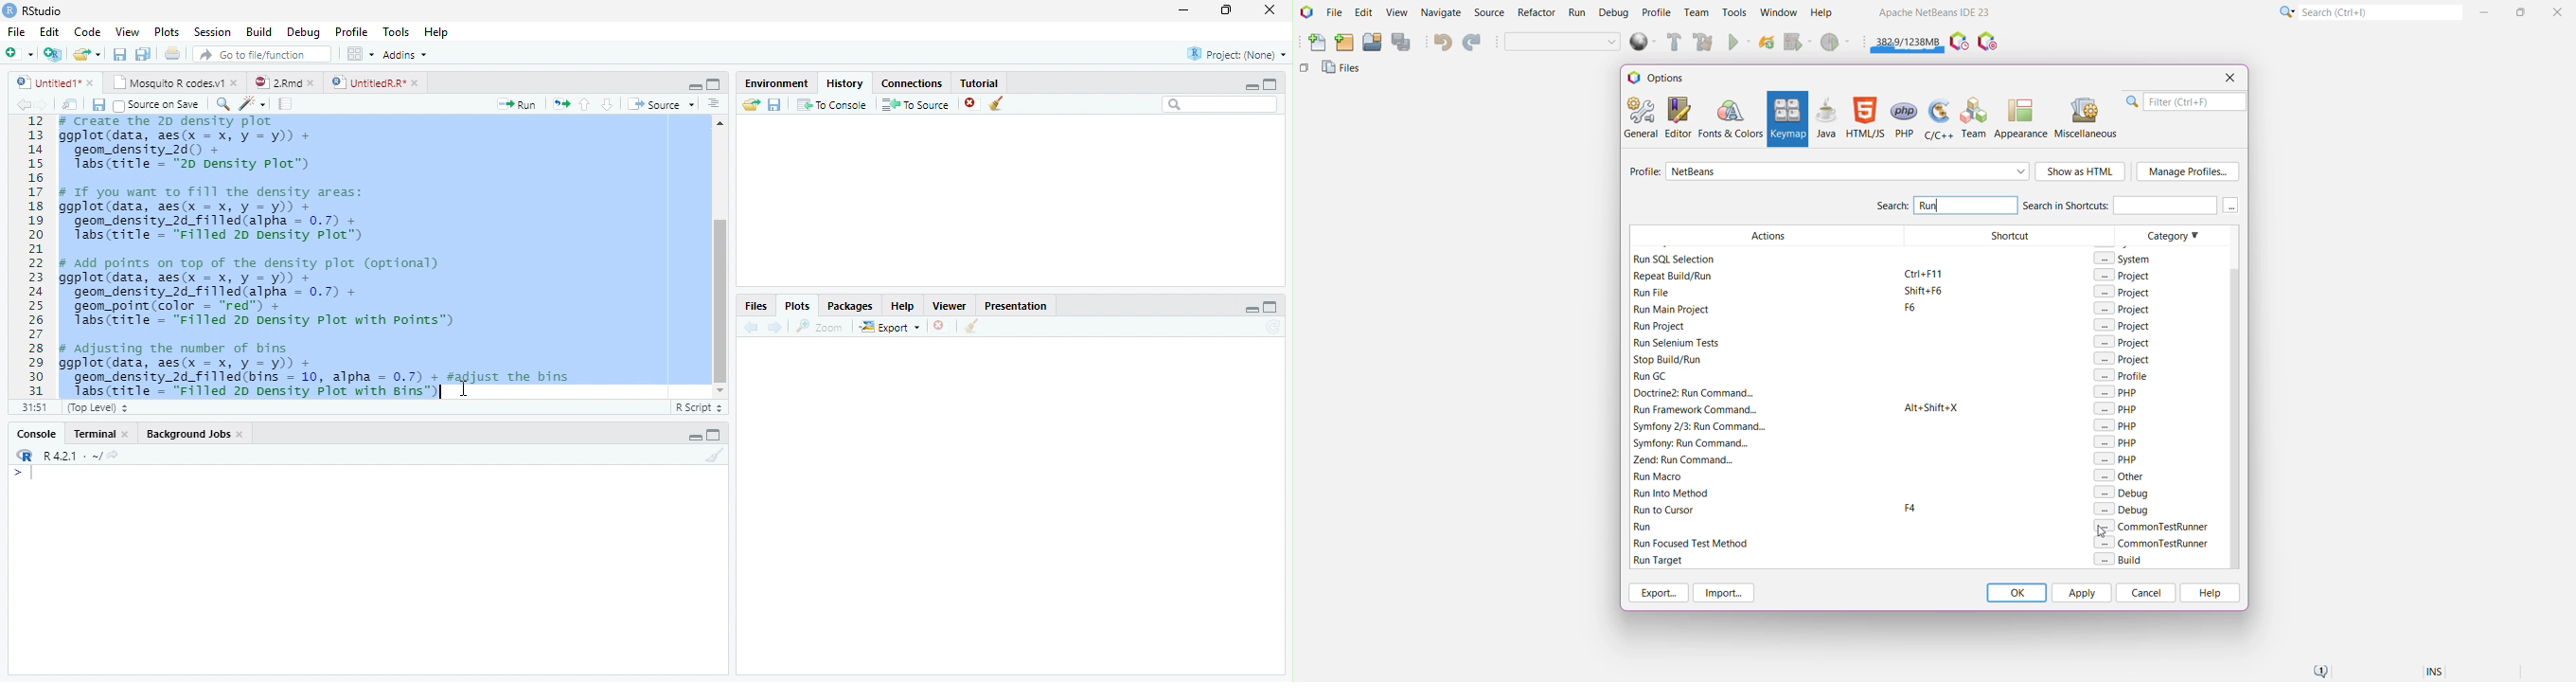  I want to click on minimize, so click(1182, 11).